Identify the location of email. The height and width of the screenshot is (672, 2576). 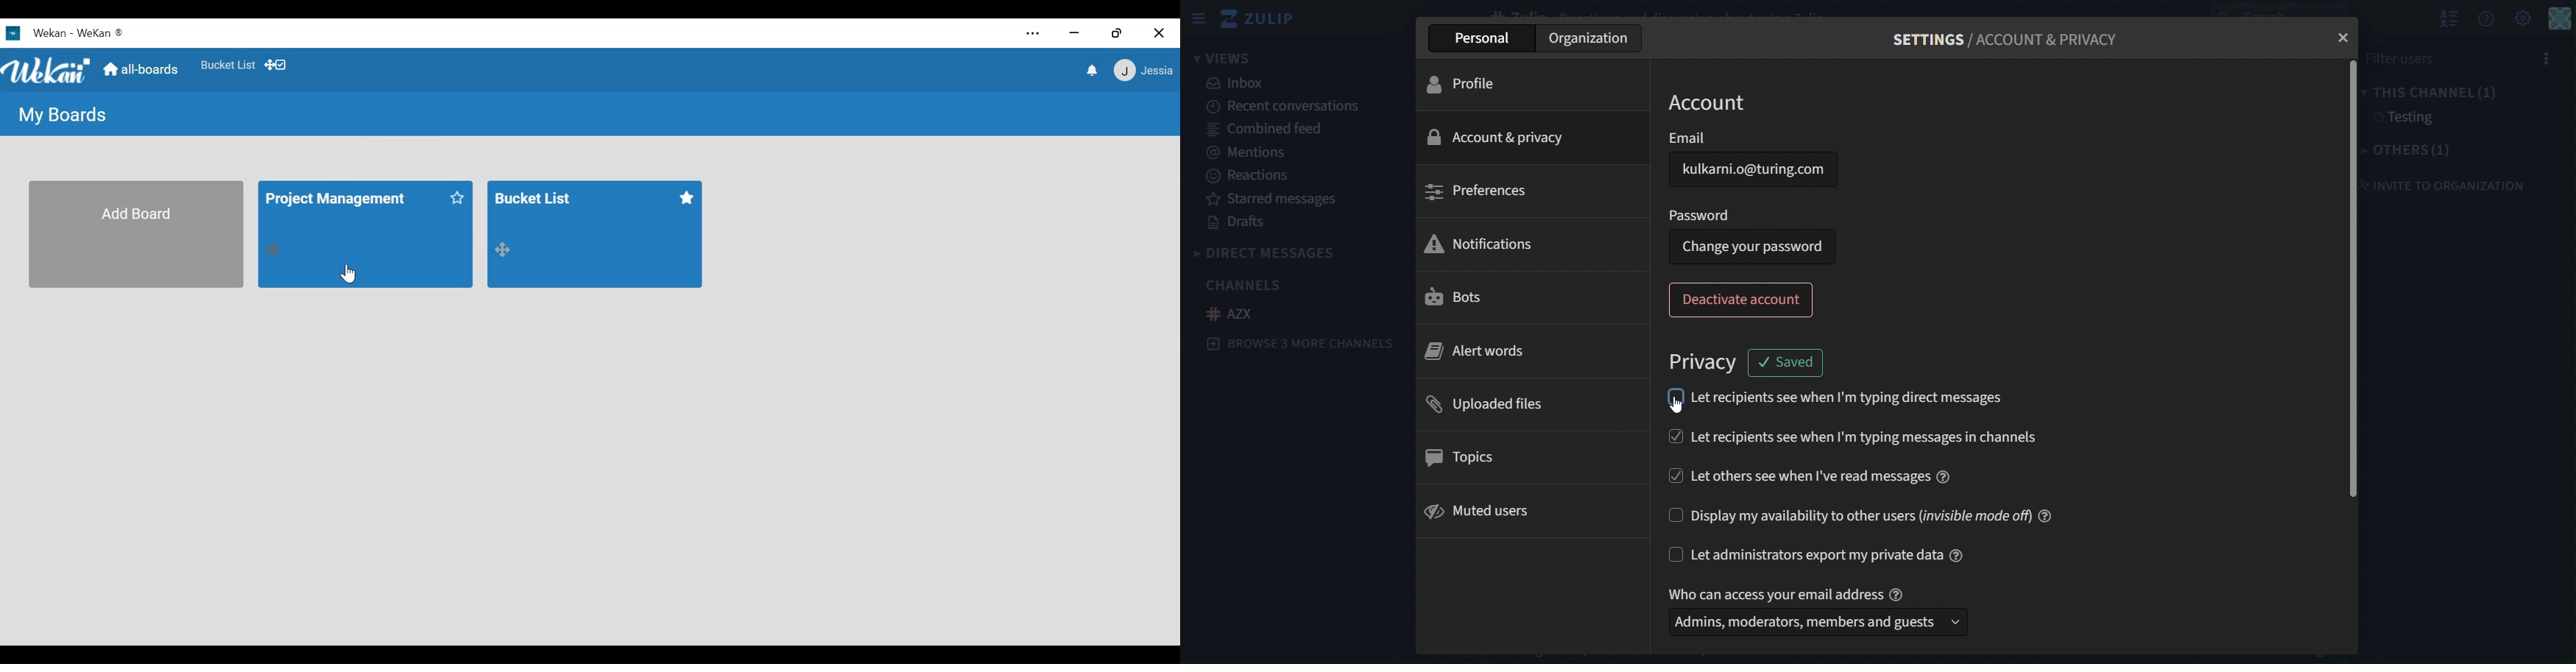
(1754, 137).